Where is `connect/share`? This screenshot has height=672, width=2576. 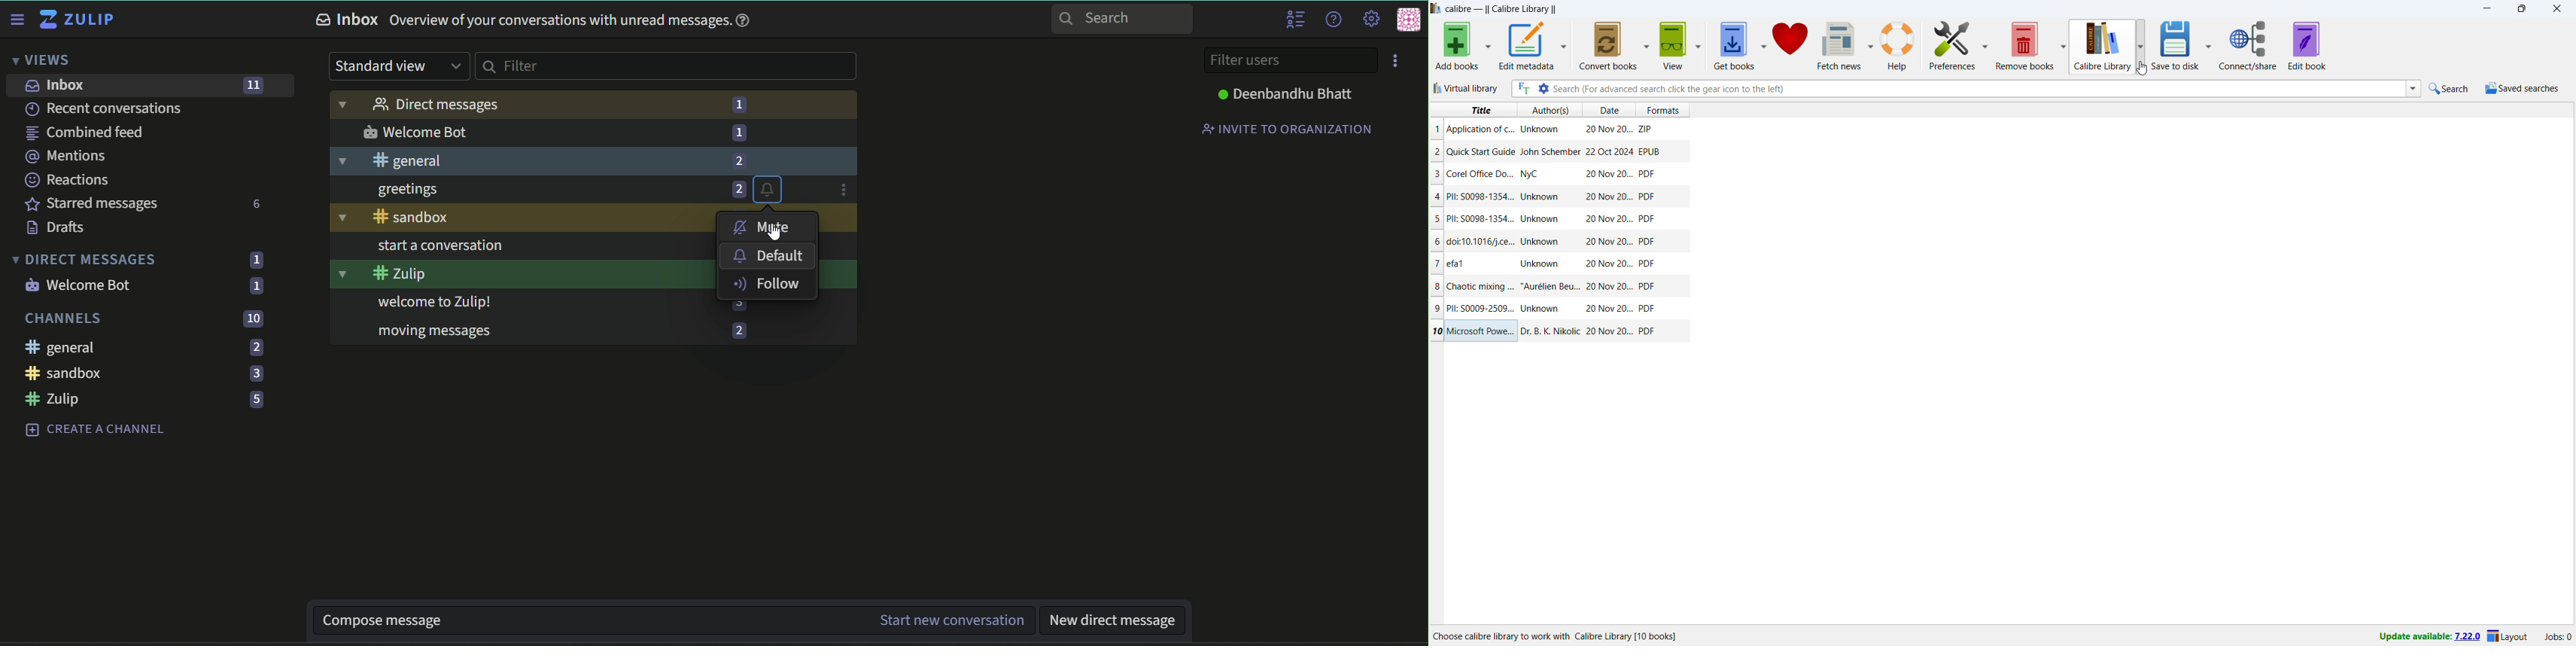
connect/share is located at coordinates (2248, 45).